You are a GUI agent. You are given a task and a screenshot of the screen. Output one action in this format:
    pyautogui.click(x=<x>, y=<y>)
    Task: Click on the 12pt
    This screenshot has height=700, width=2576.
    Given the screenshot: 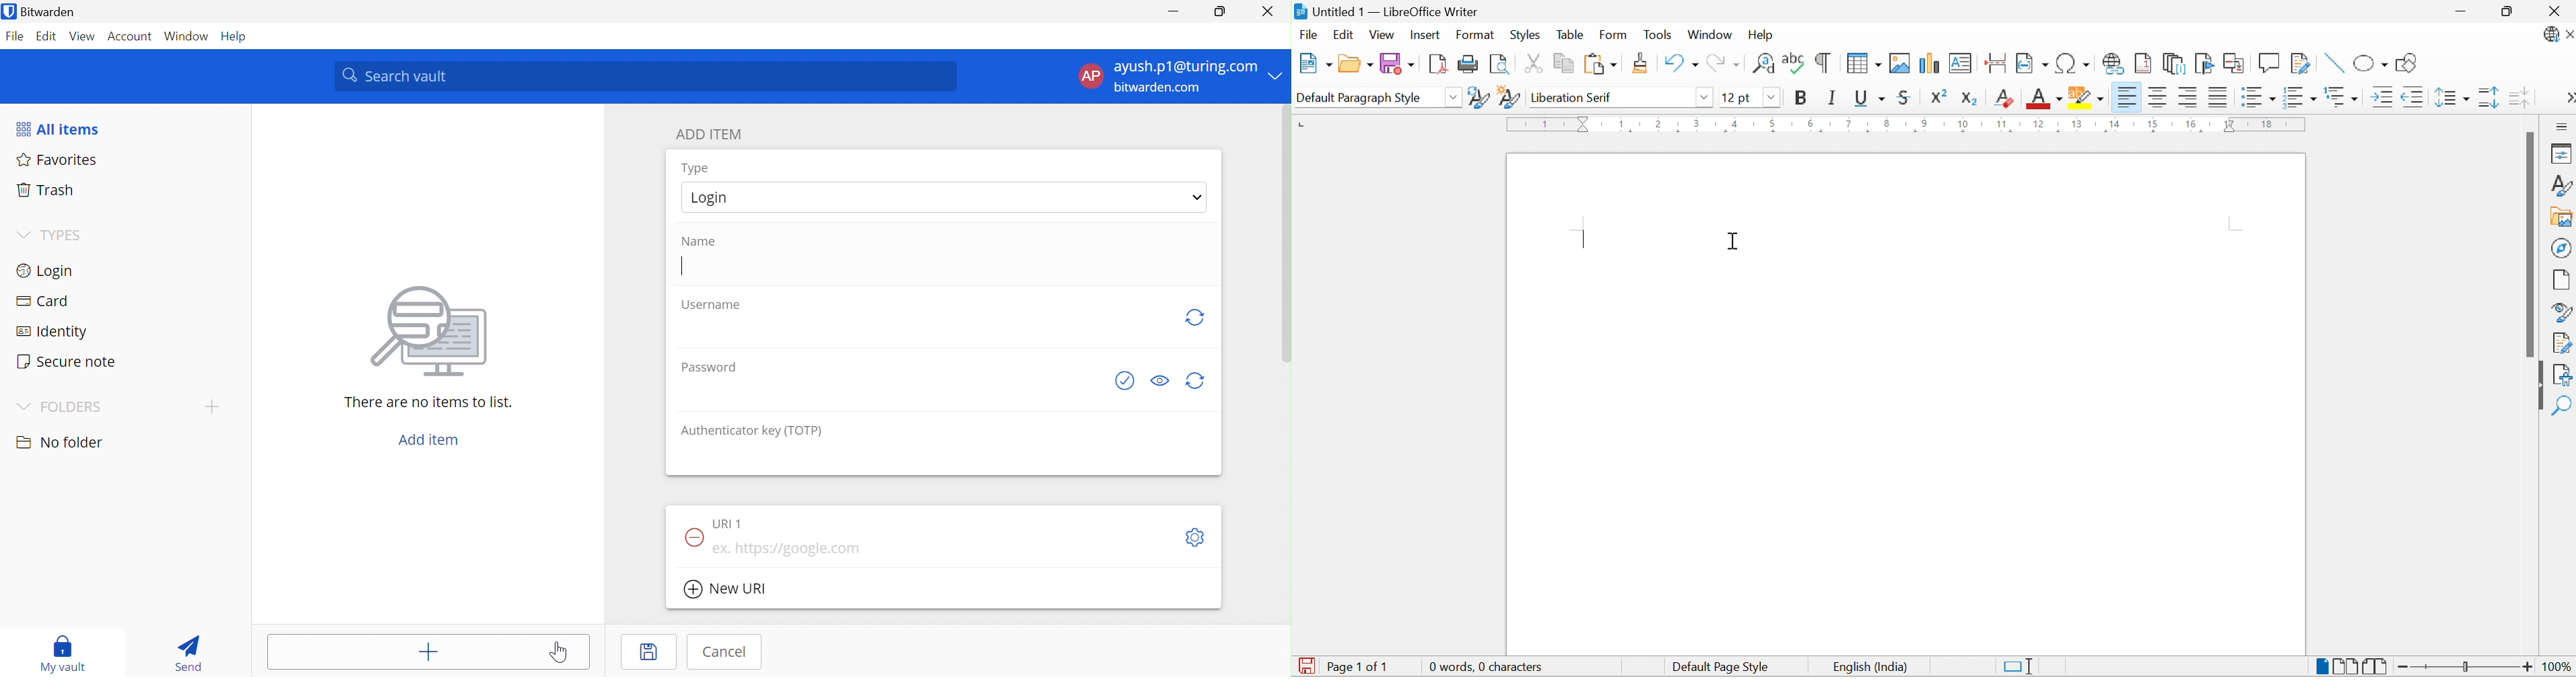 What is the action you would take?
    pyautogui.click(x=1737, y=97)
    